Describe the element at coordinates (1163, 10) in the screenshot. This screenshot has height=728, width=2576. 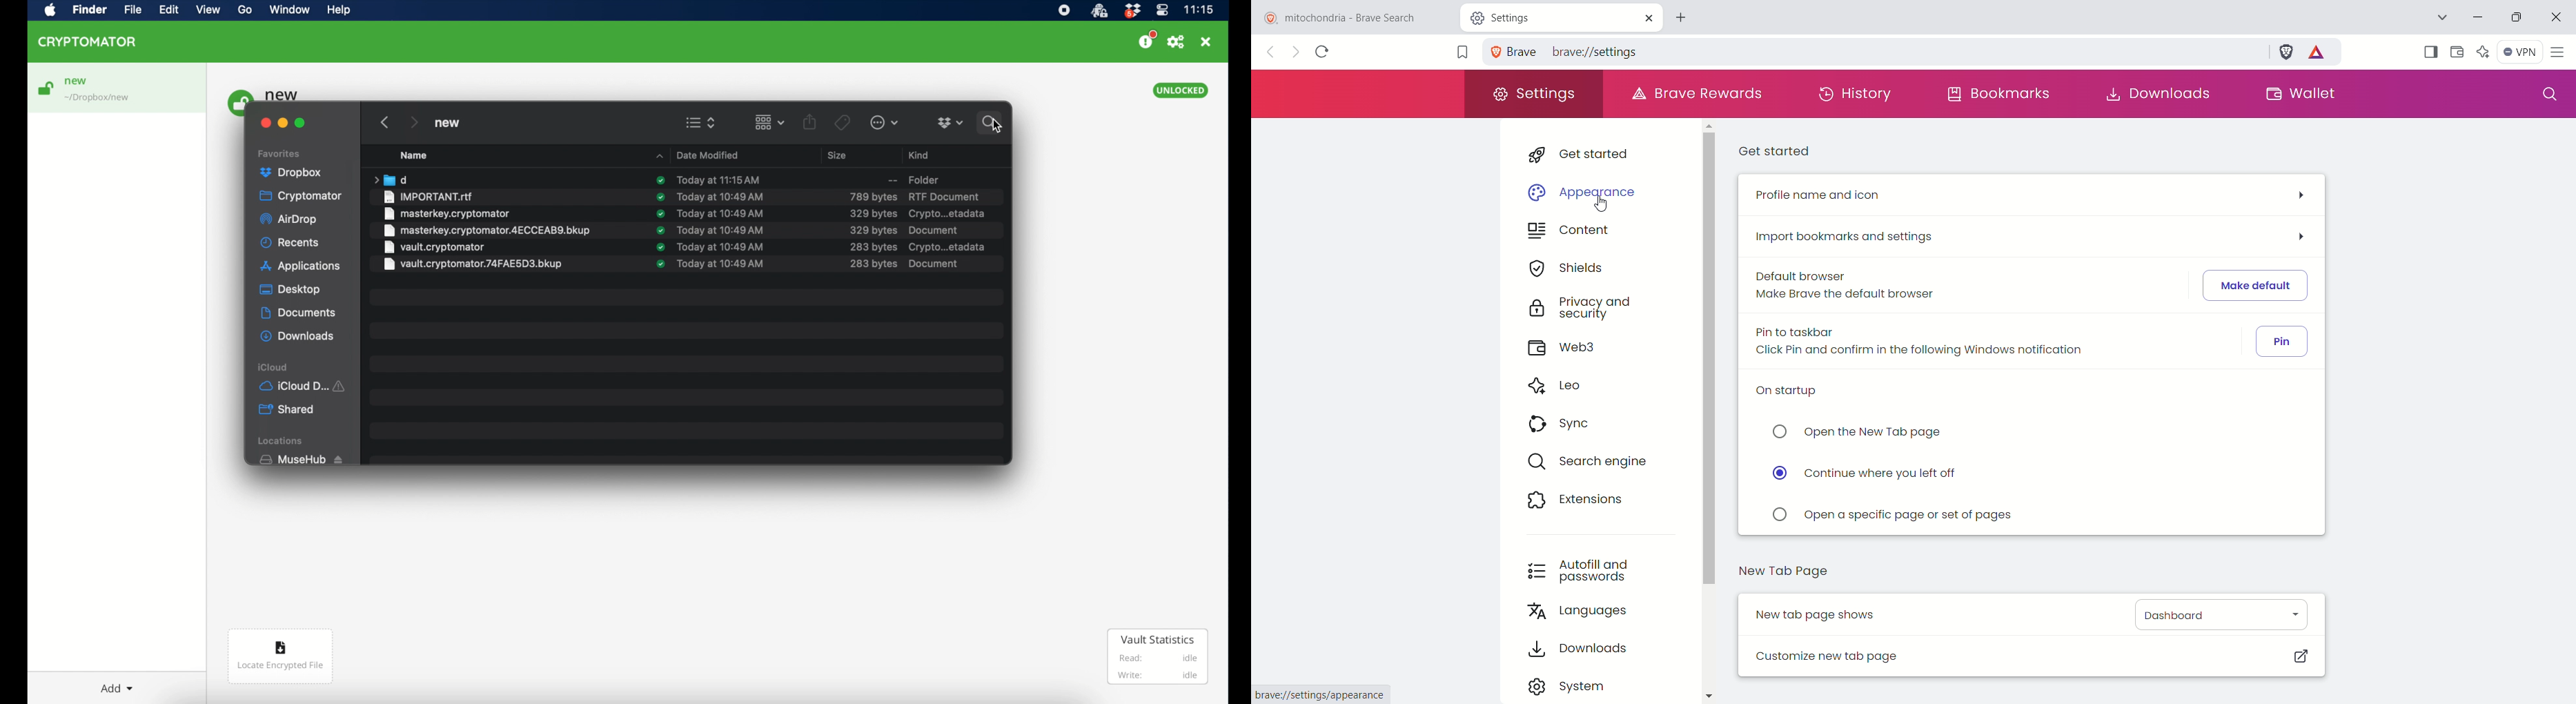
I see `control center` at that location.